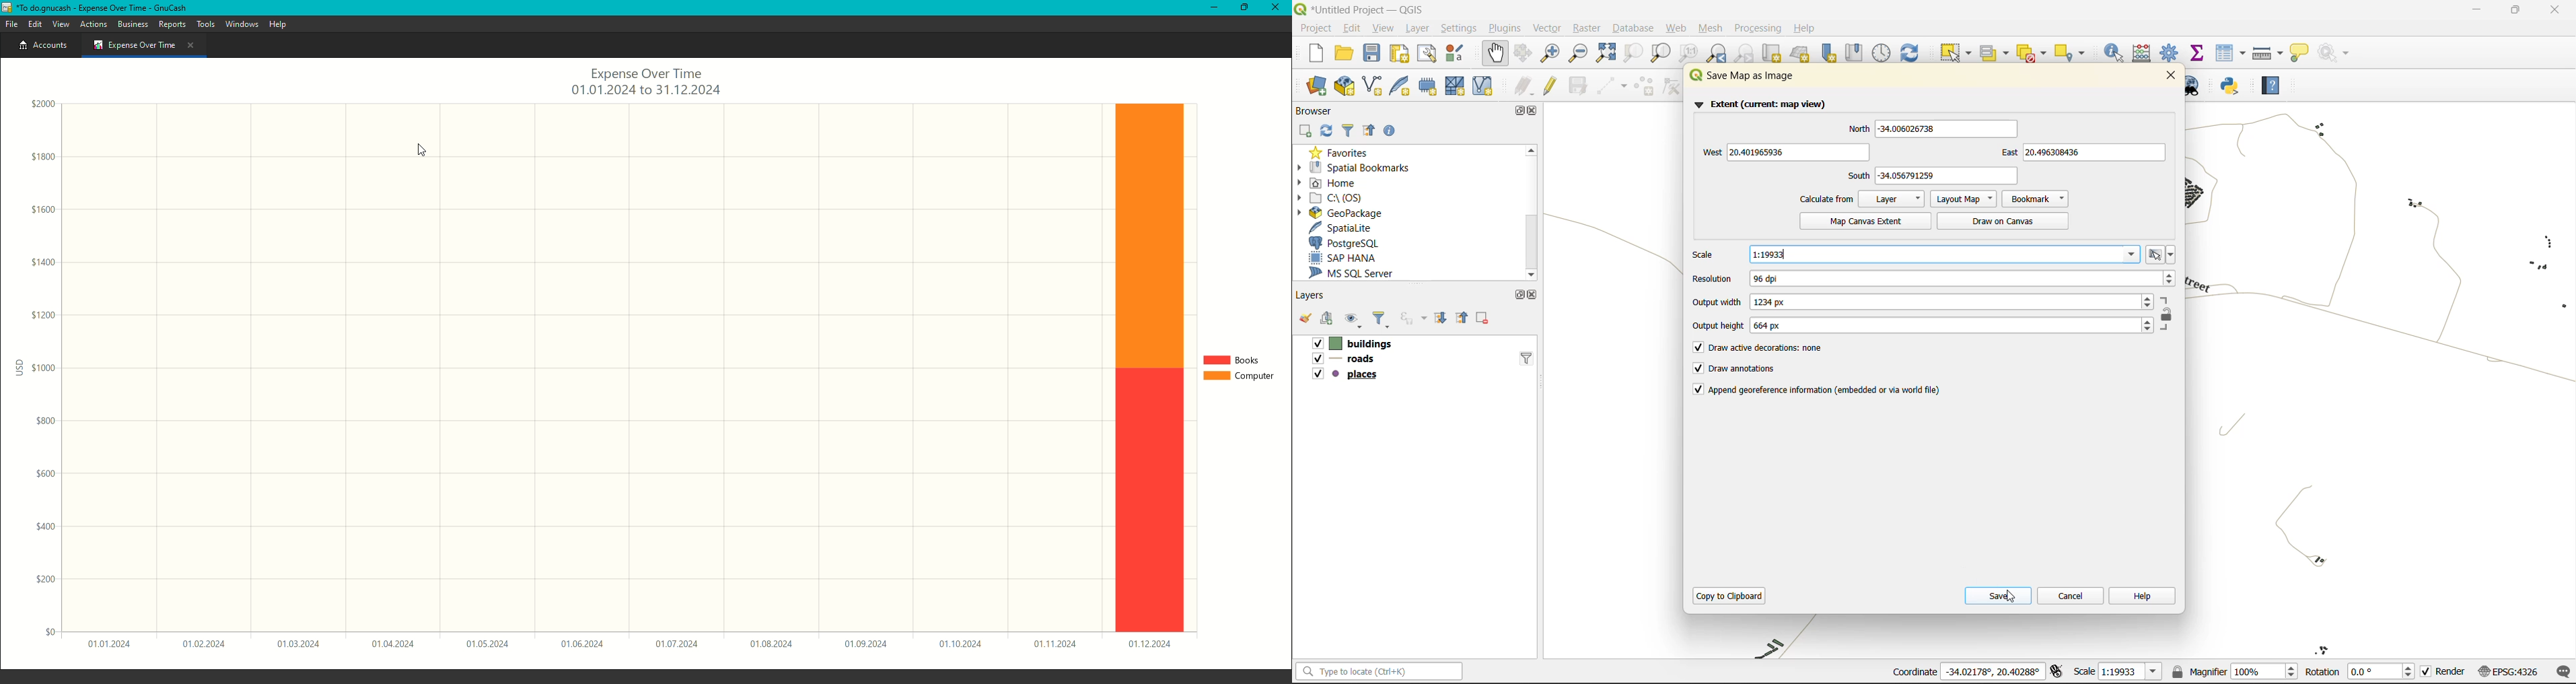  Describe the element at coordinates (2304, 52) in the screenshot. I see `show tips` at that location.